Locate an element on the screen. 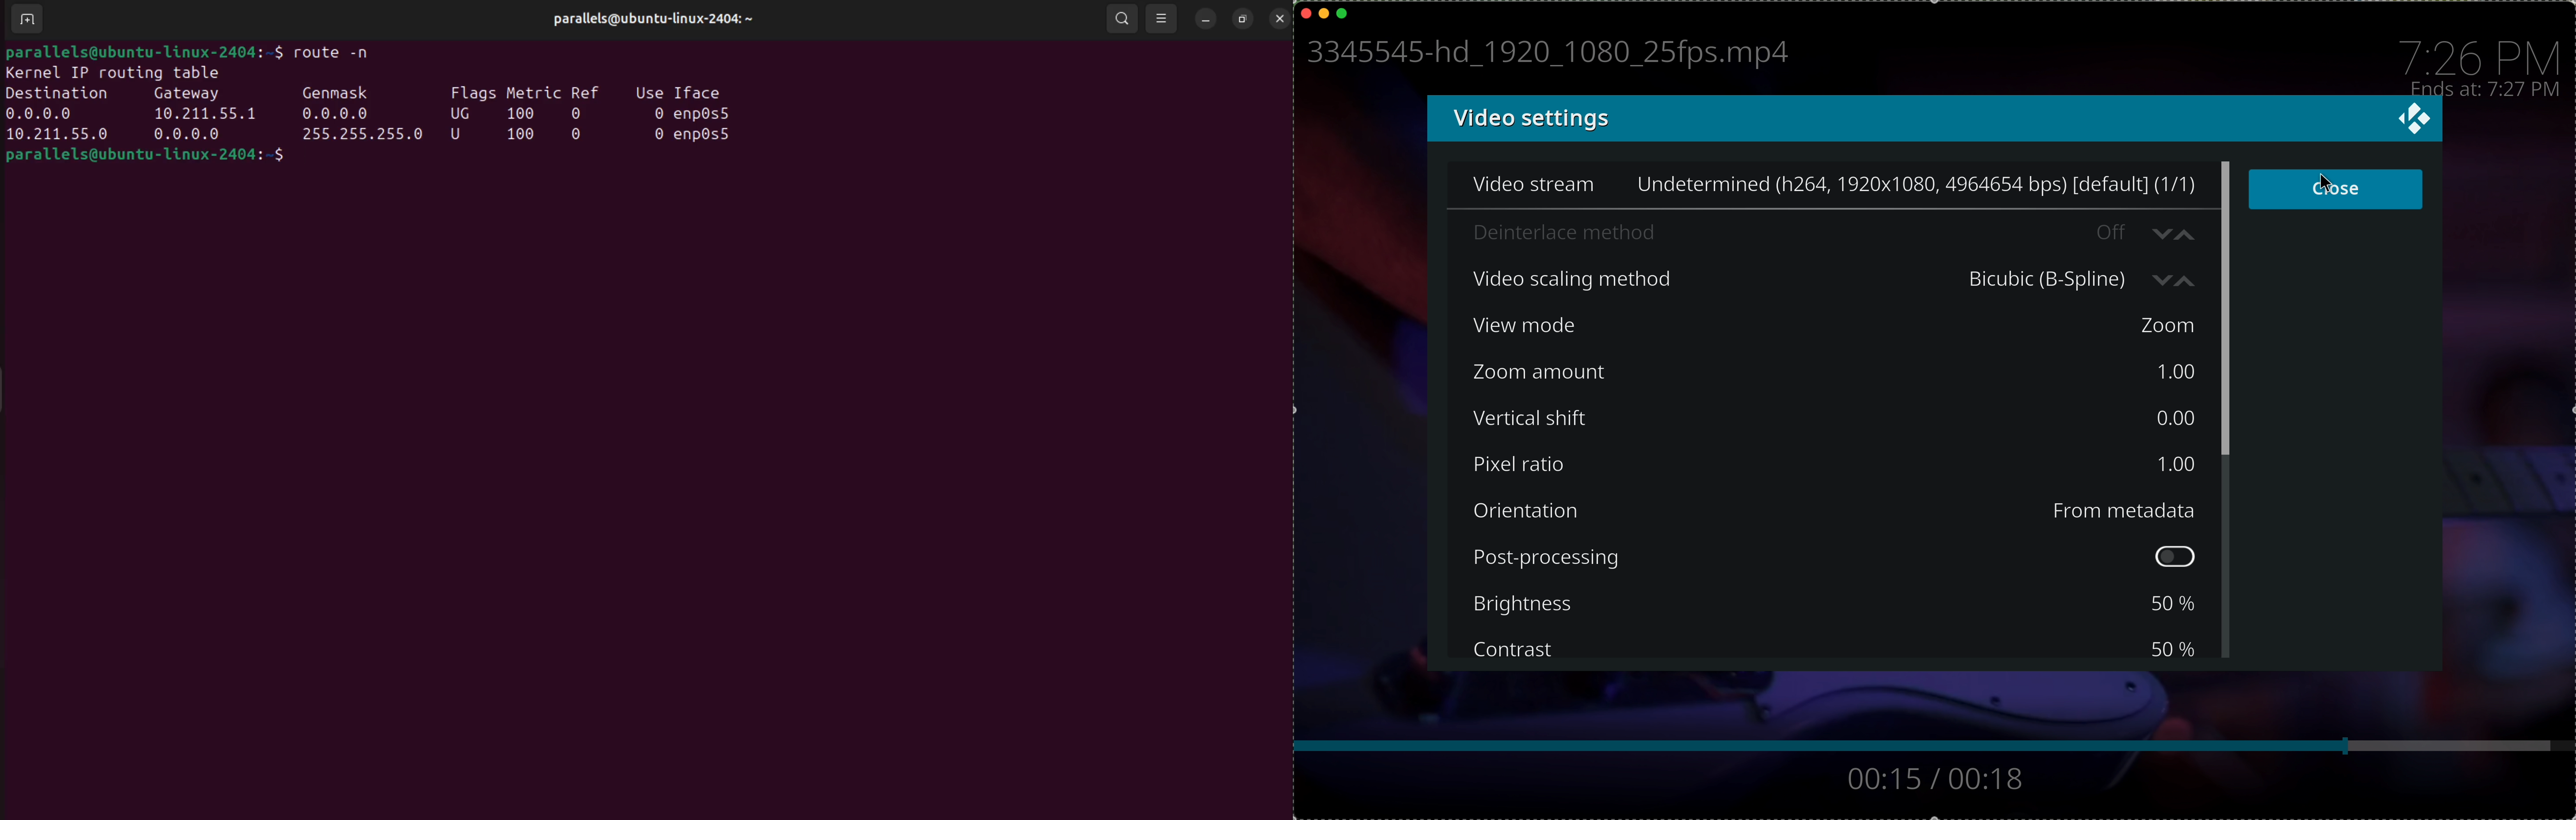  maximise is located at coordinates (1343, 13).